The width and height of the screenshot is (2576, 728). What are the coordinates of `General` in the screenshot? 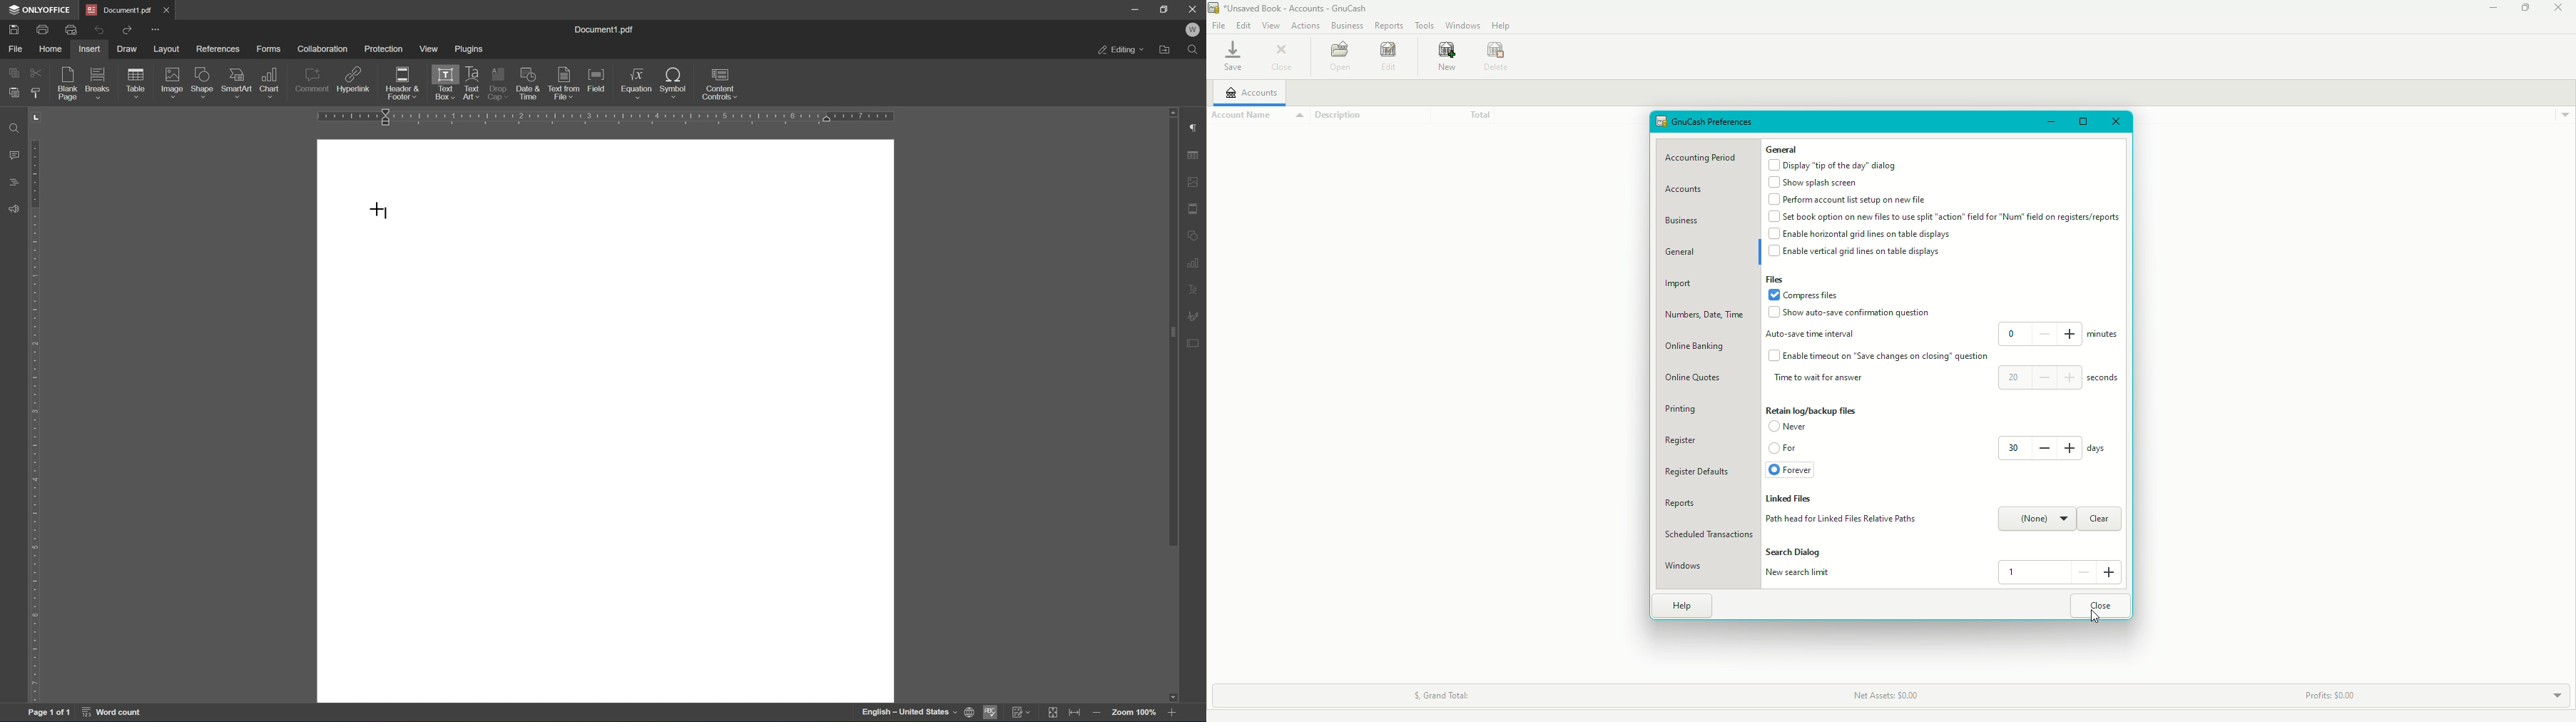 It's located at (1783, 149).